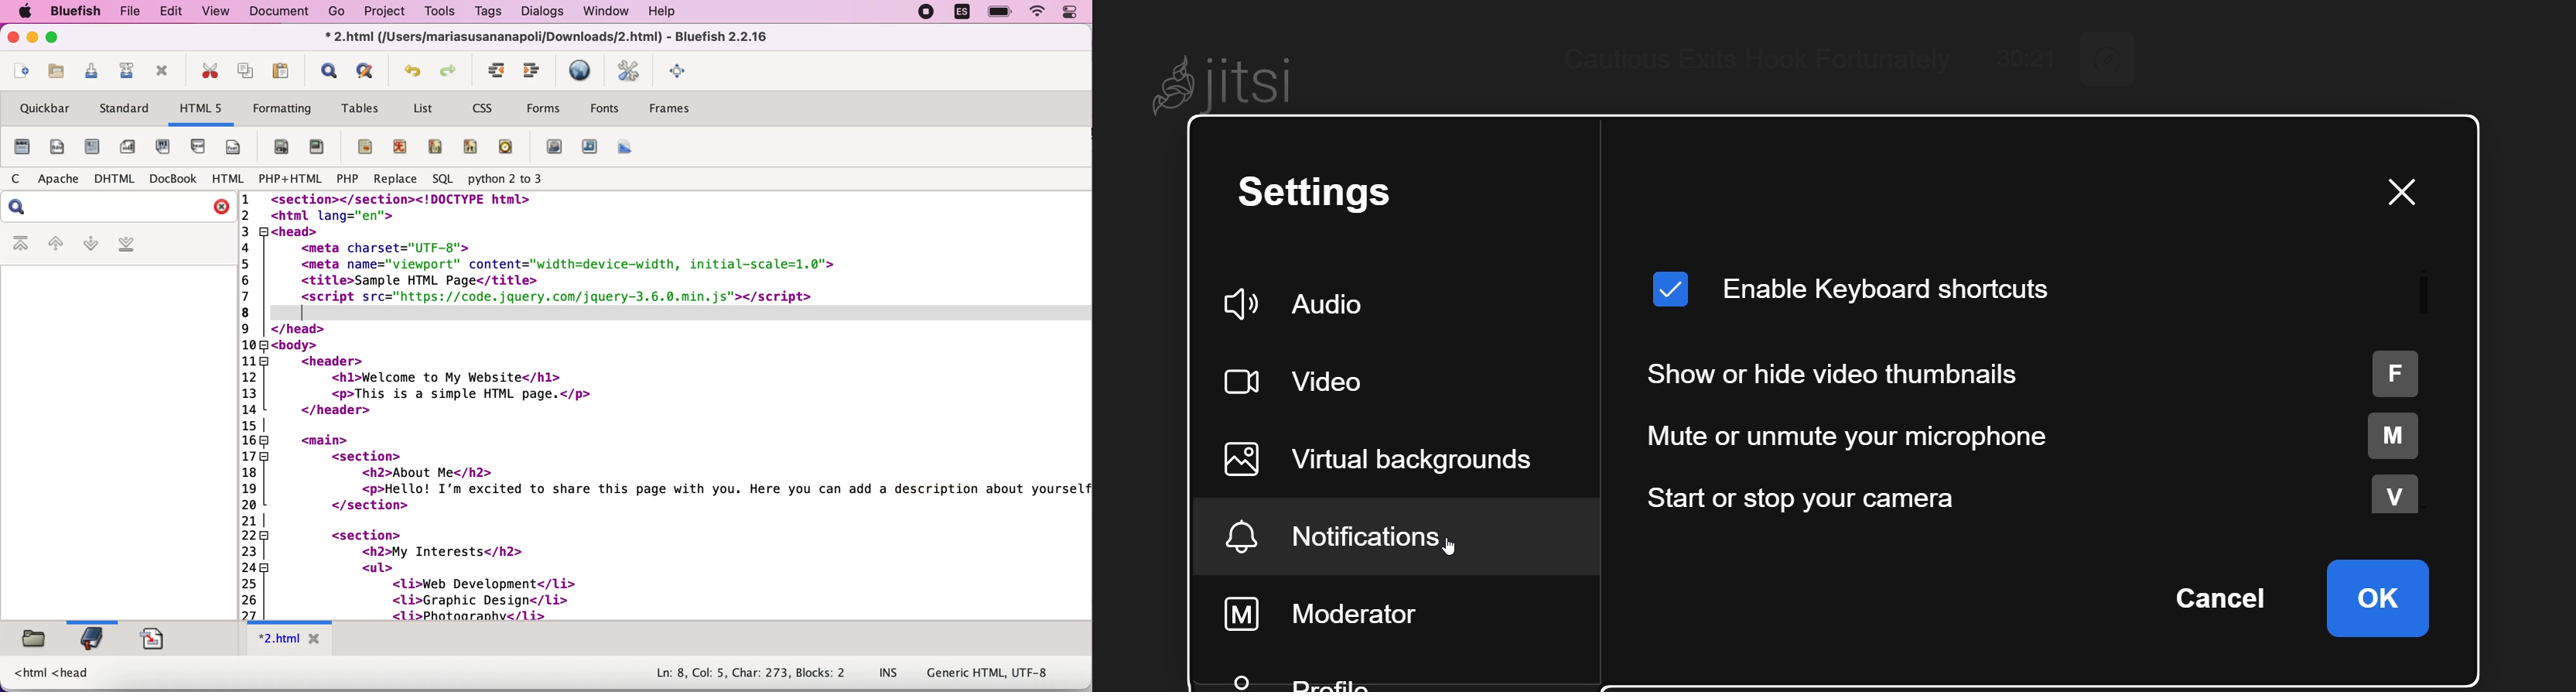 Image resolution: width=2576 pixels, height=700 pixels. What do you see at coordinates (33, 642) in the screenshot?
I see `filebrowser` at bounding box center [33, 642].